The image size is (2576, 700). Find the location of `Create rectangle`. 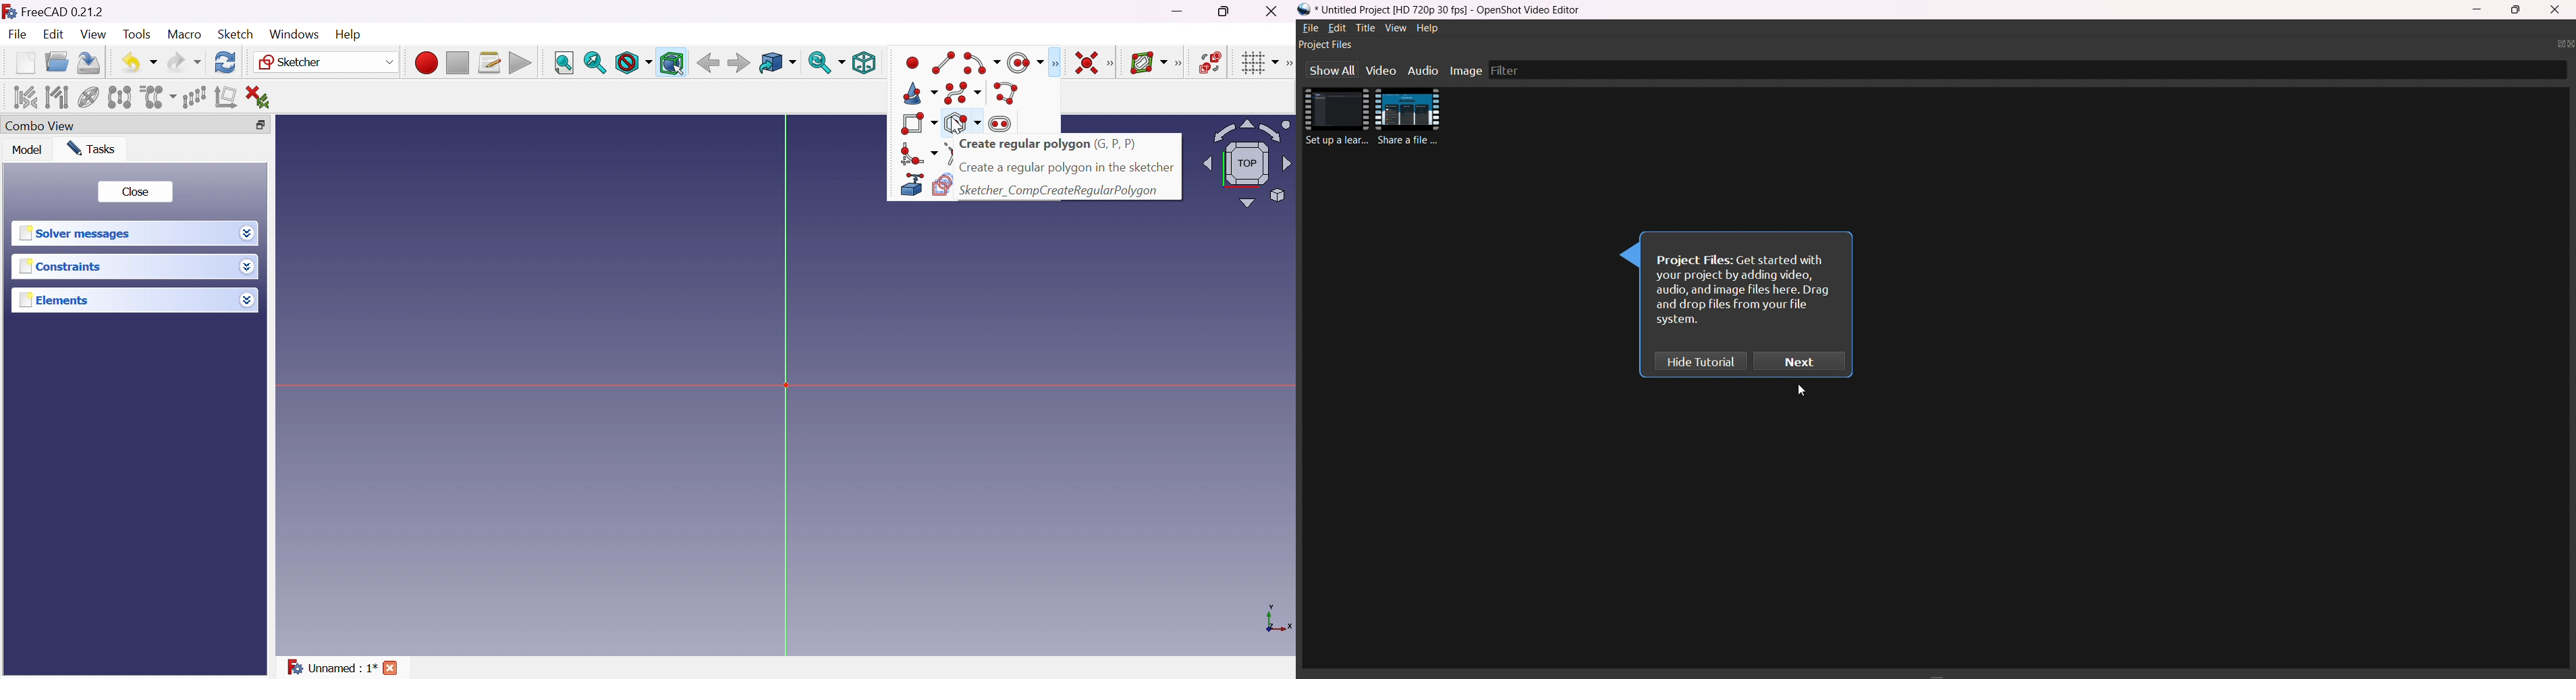

Create rectangle is located at coordinates (920, 124).